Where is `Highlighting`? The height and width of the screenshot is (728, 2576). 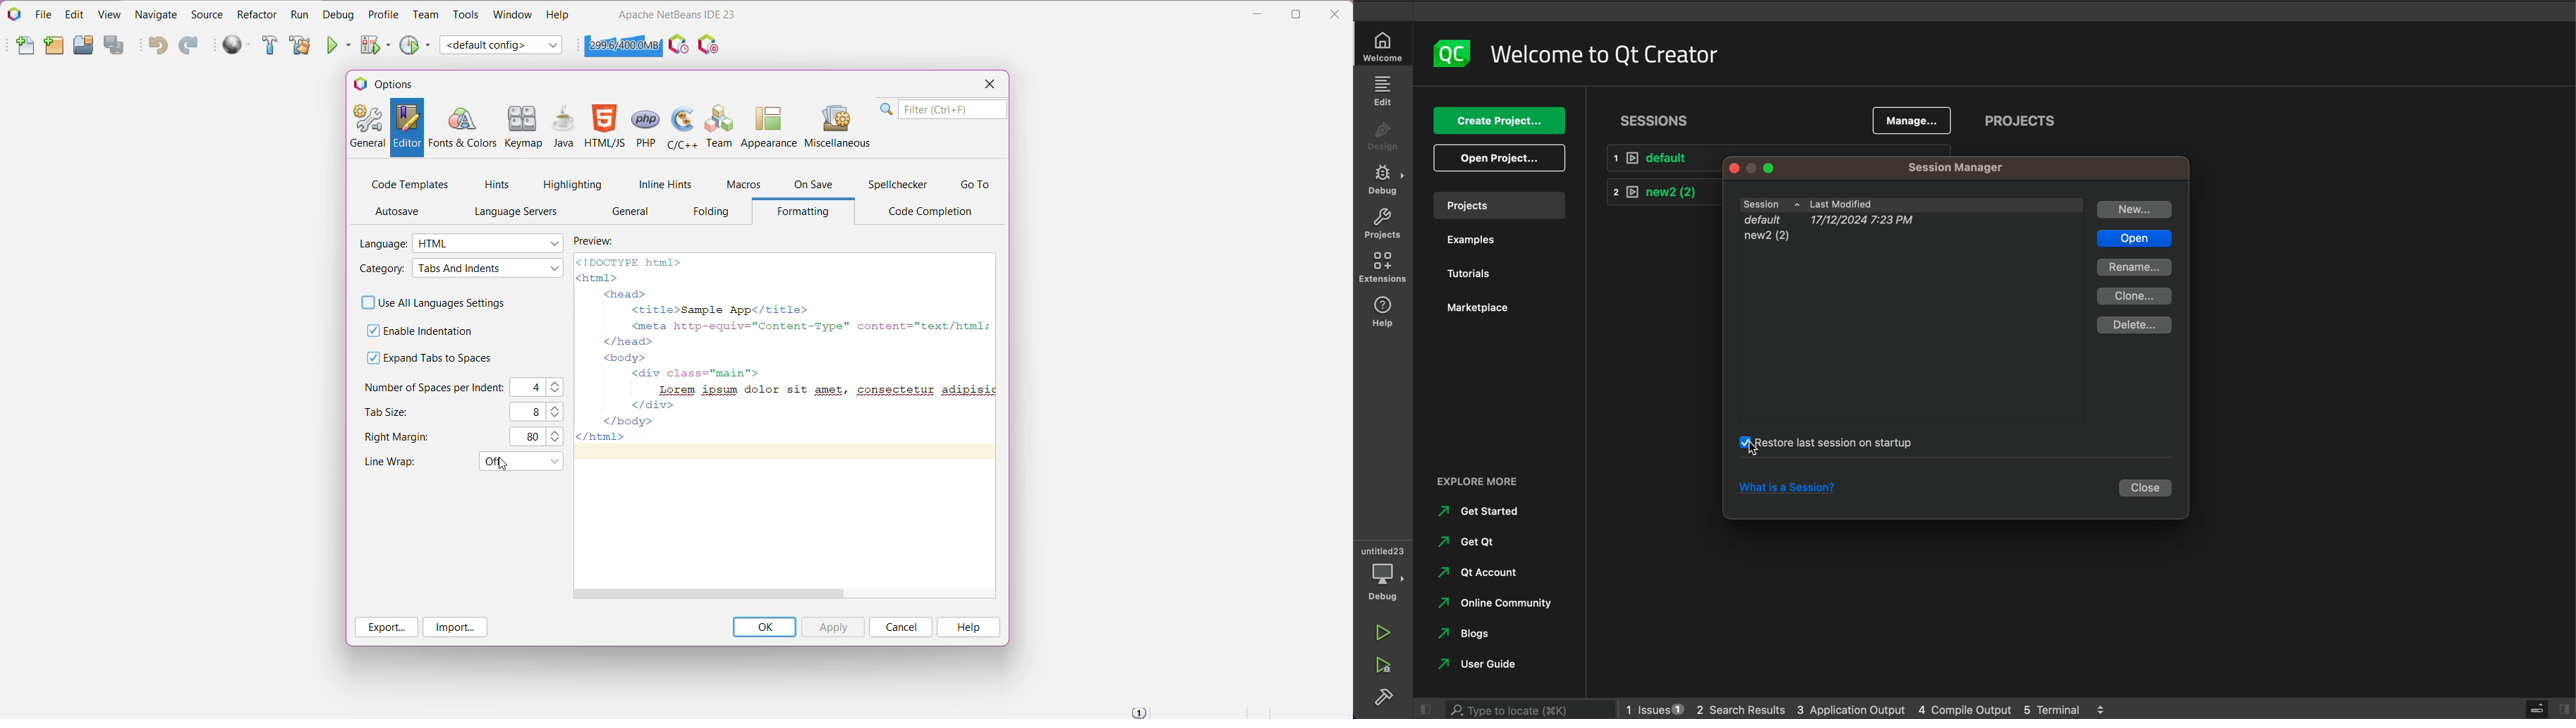 Highlighting is located at coordinates (573, 184).